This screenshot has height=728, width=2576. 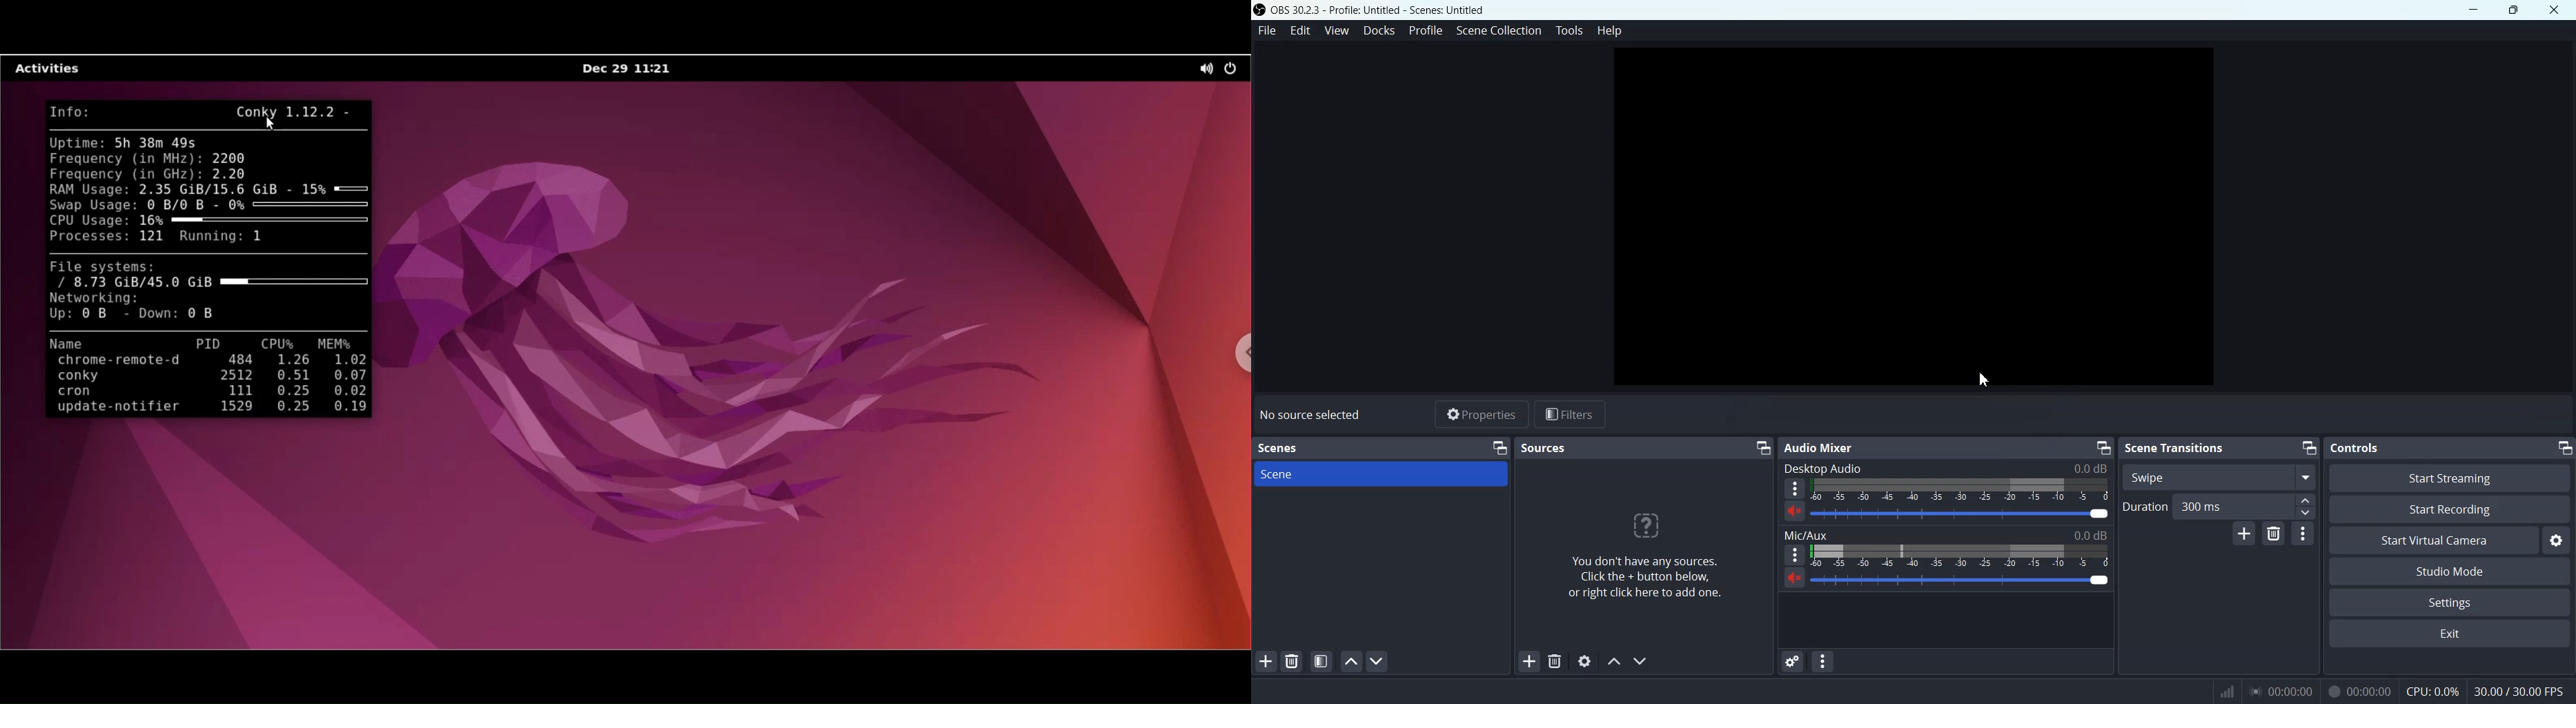 What do you see at coordinates (2563, 448) in the screenshot?
I see `Minimize` at bounding box center [2563, 448].